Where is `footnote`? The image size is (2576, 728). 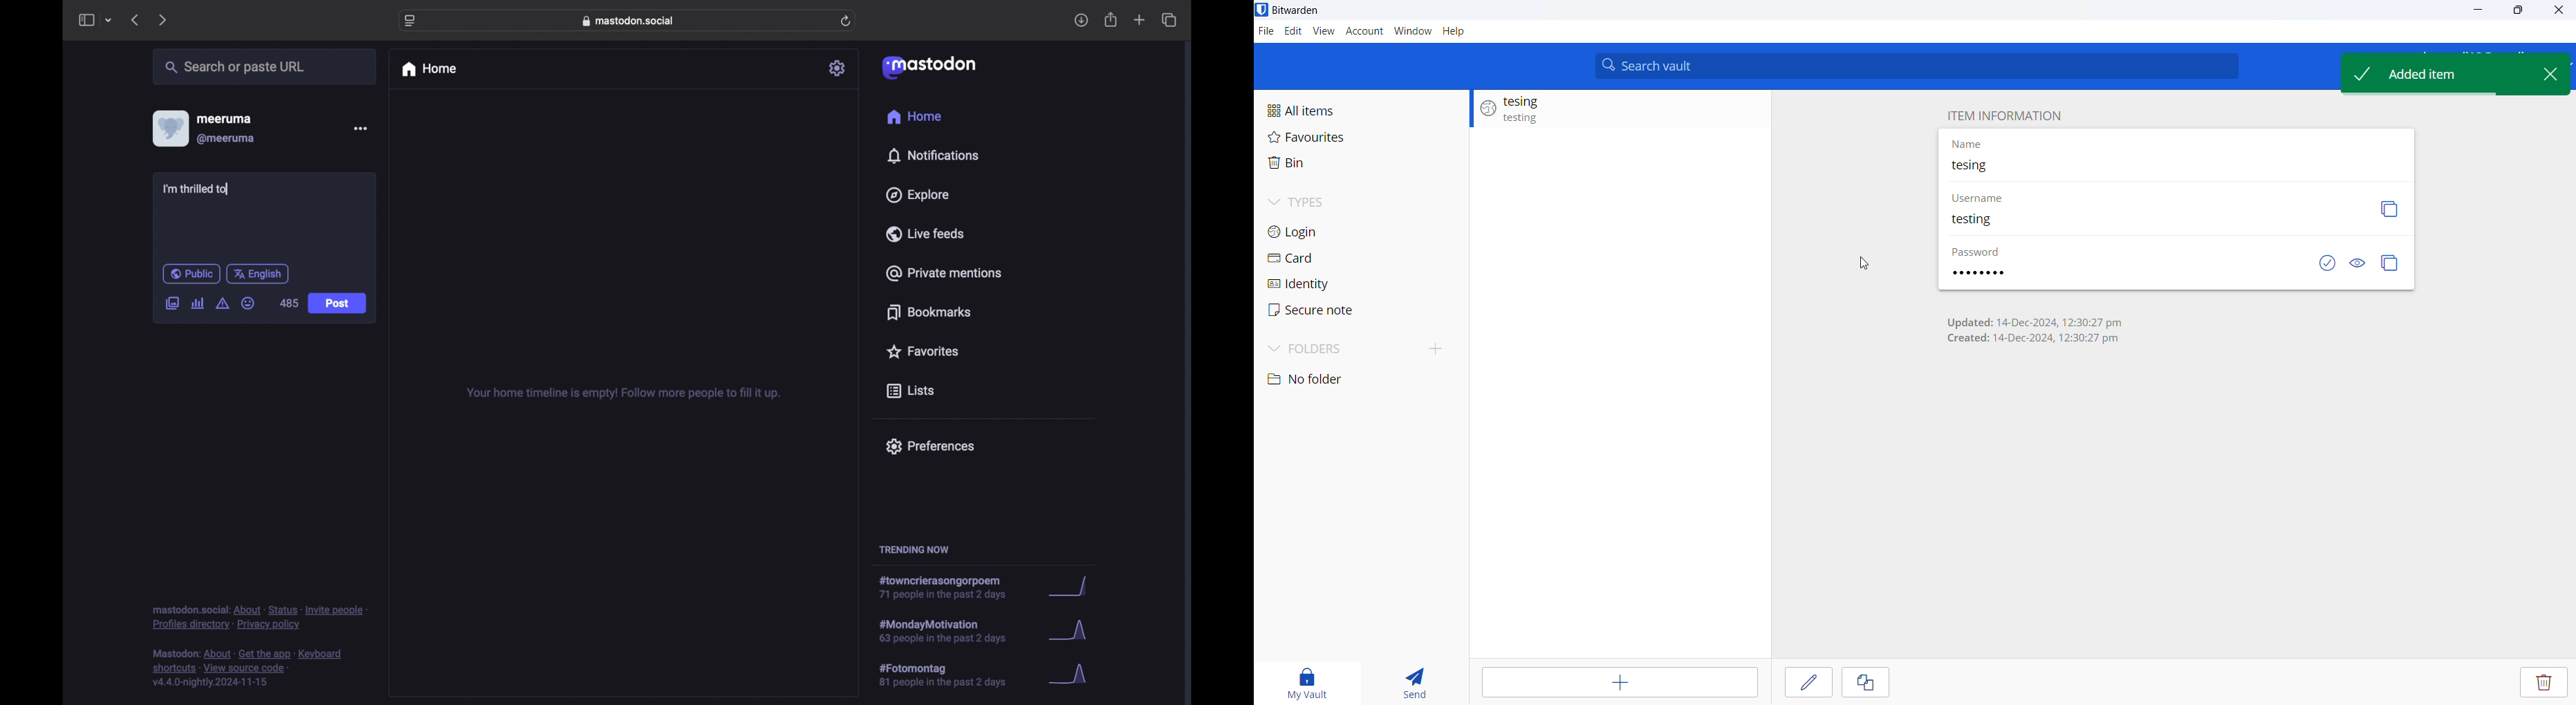
footnote is located at coordinates (259, 618).